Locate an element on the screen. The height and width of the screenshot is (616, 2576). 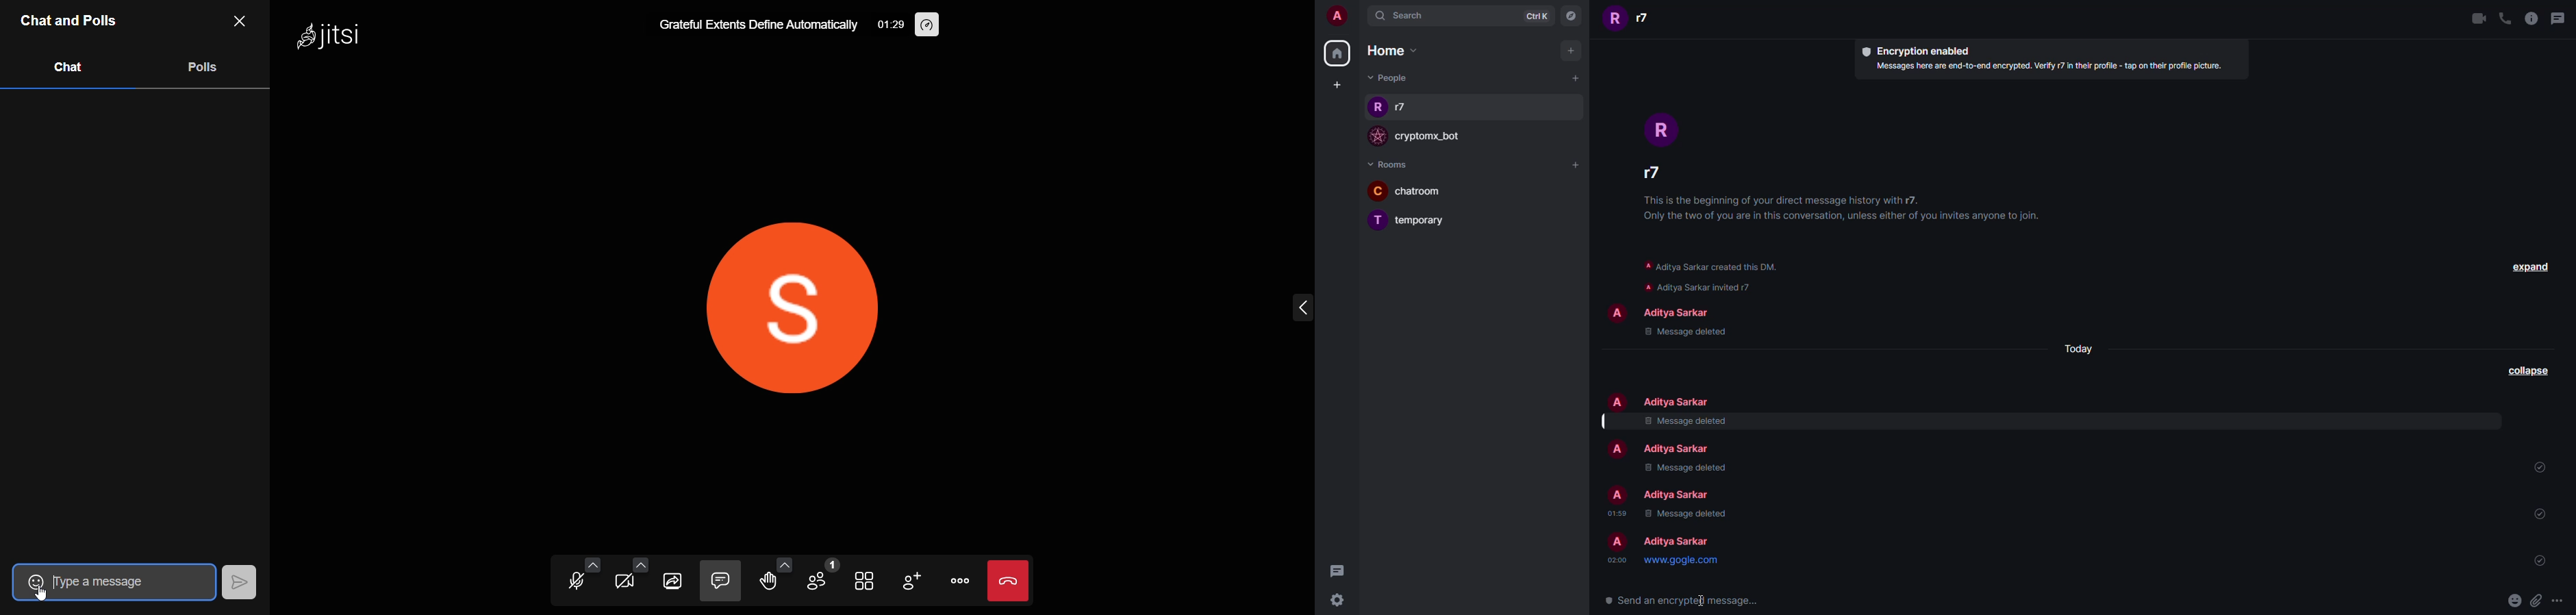
people is located at coordinates (1681, 496).